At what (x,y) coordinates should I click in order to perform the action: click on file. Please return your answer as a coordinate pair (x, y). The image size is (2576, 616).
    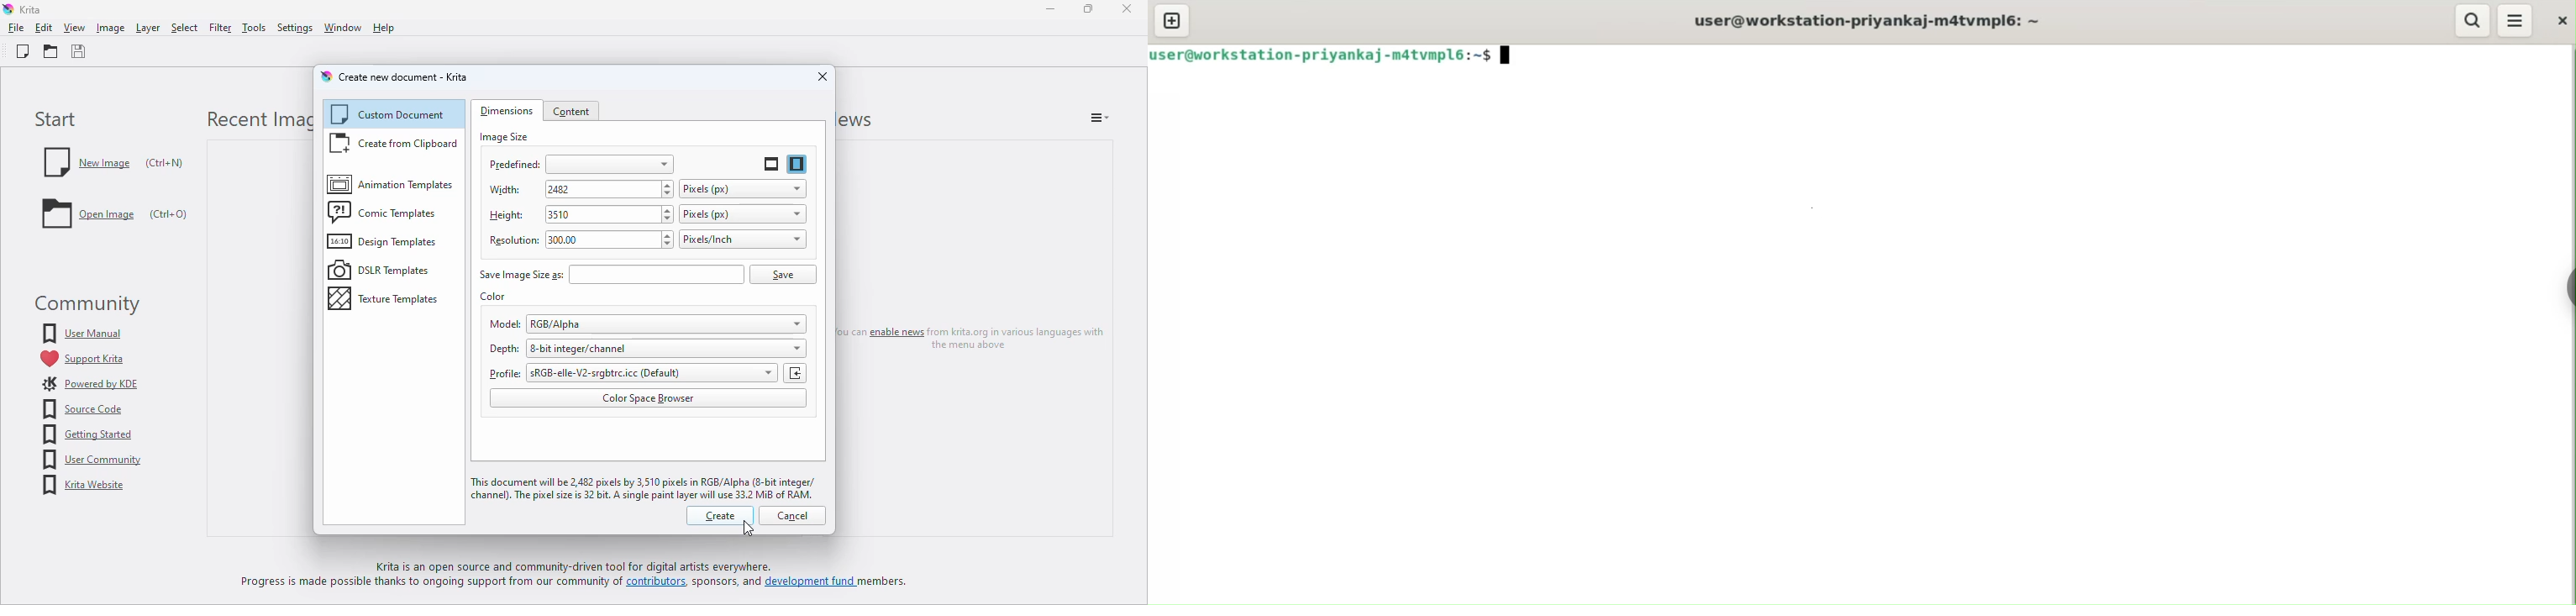
    Looking at the image, I should click on (16, 28).